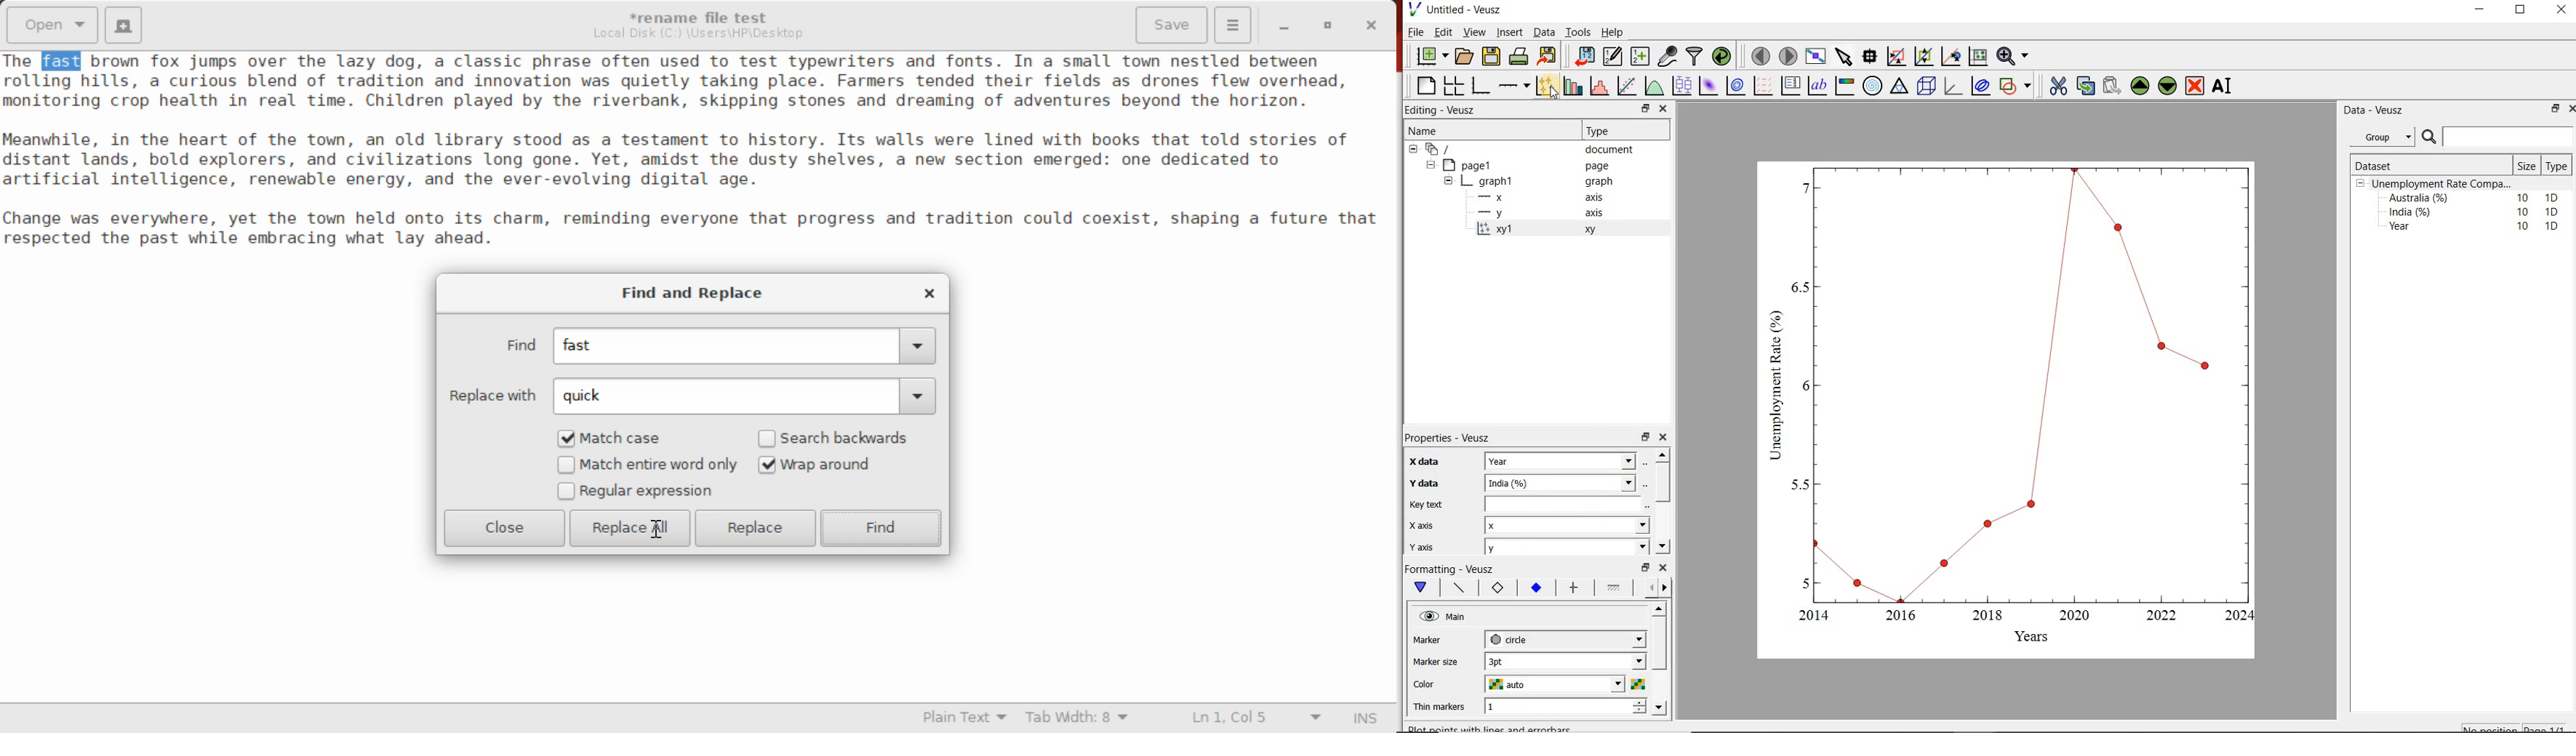 Image resolution: width=2576 pixels, height=756 pixels. I want to click on base graphs, so click(1481, 86).